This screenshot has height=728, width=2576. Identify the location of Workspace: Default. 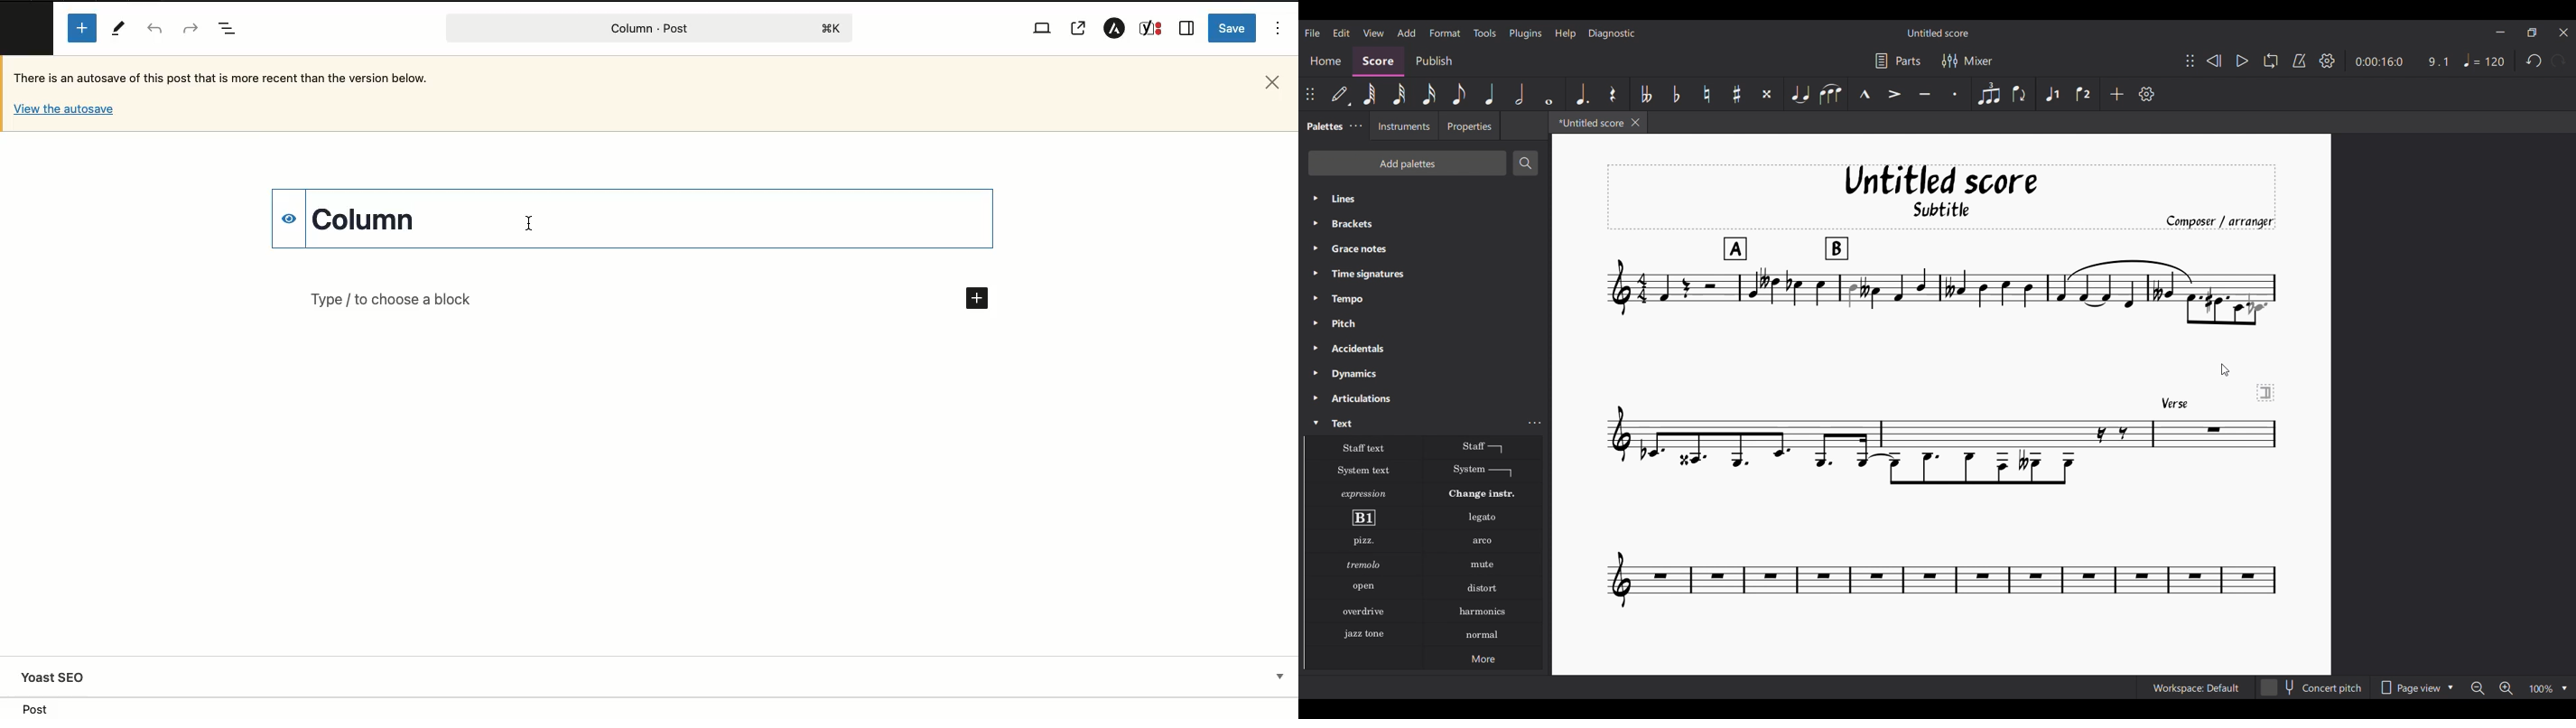
(2196, 687).